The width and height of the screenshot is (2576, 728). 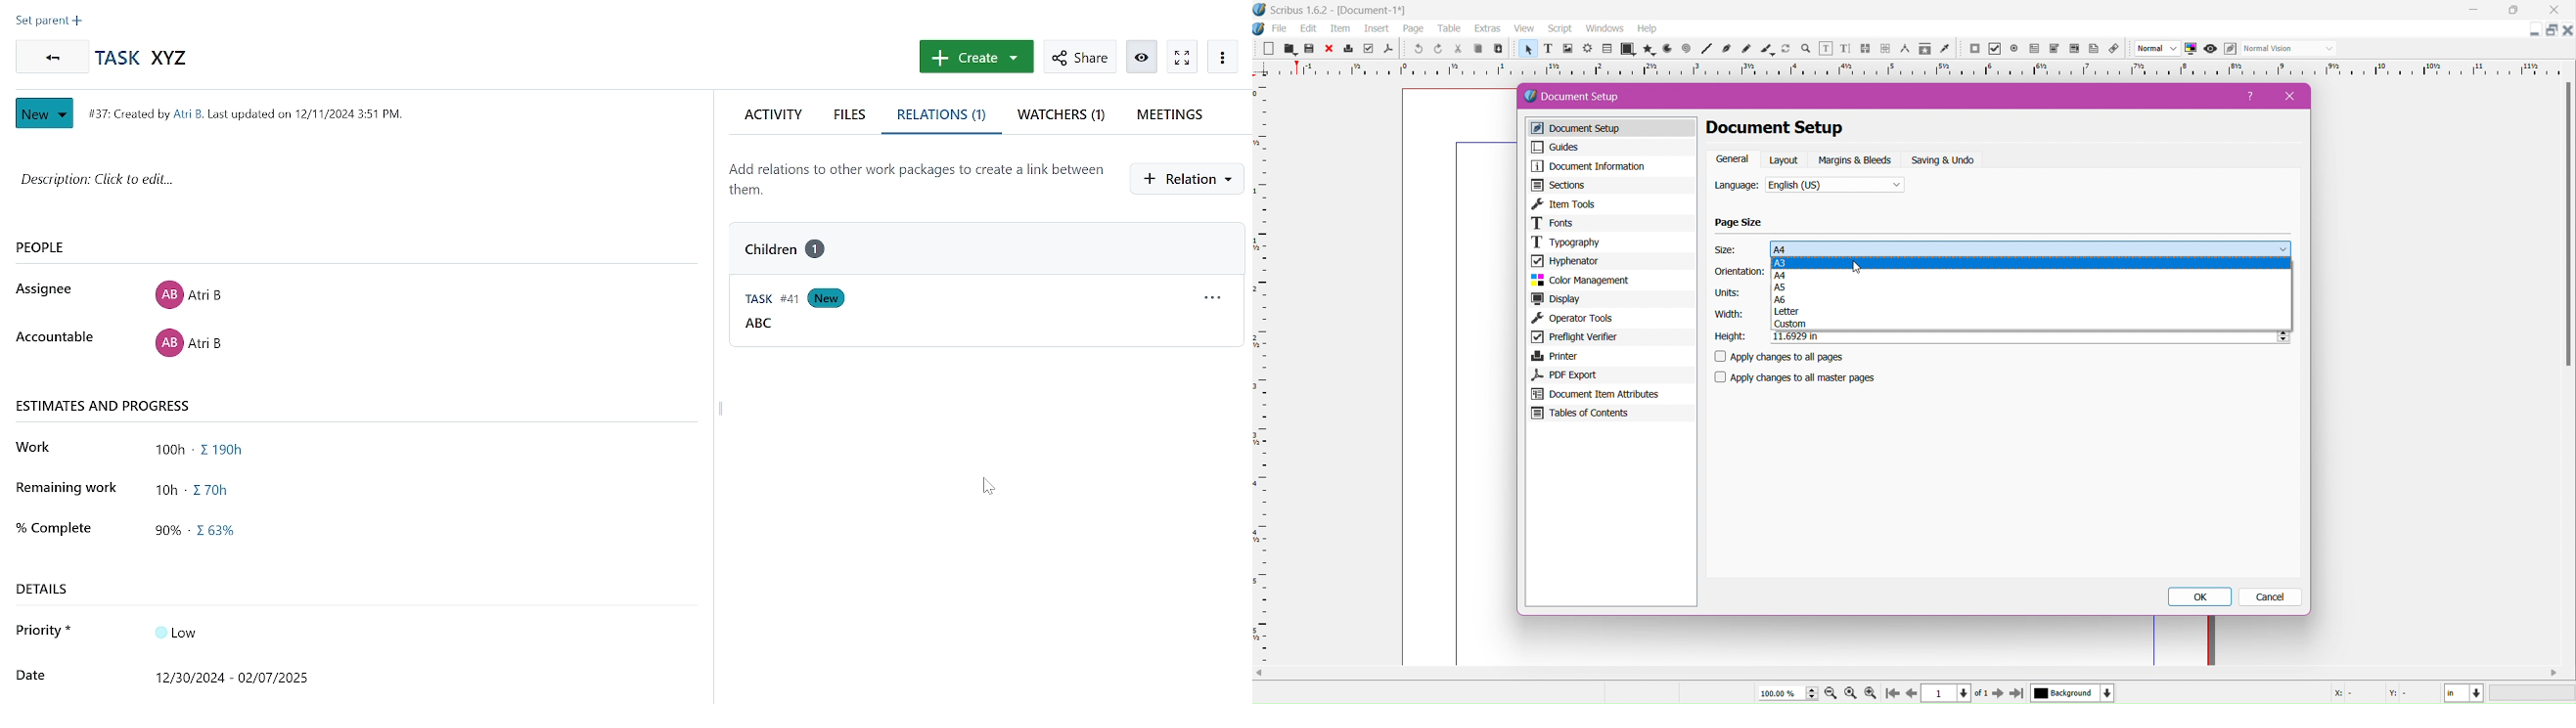 What do you see at coordinates (1610, 166) in the screenshot?
I see `Document Information` at bounding box center [1610, 166].